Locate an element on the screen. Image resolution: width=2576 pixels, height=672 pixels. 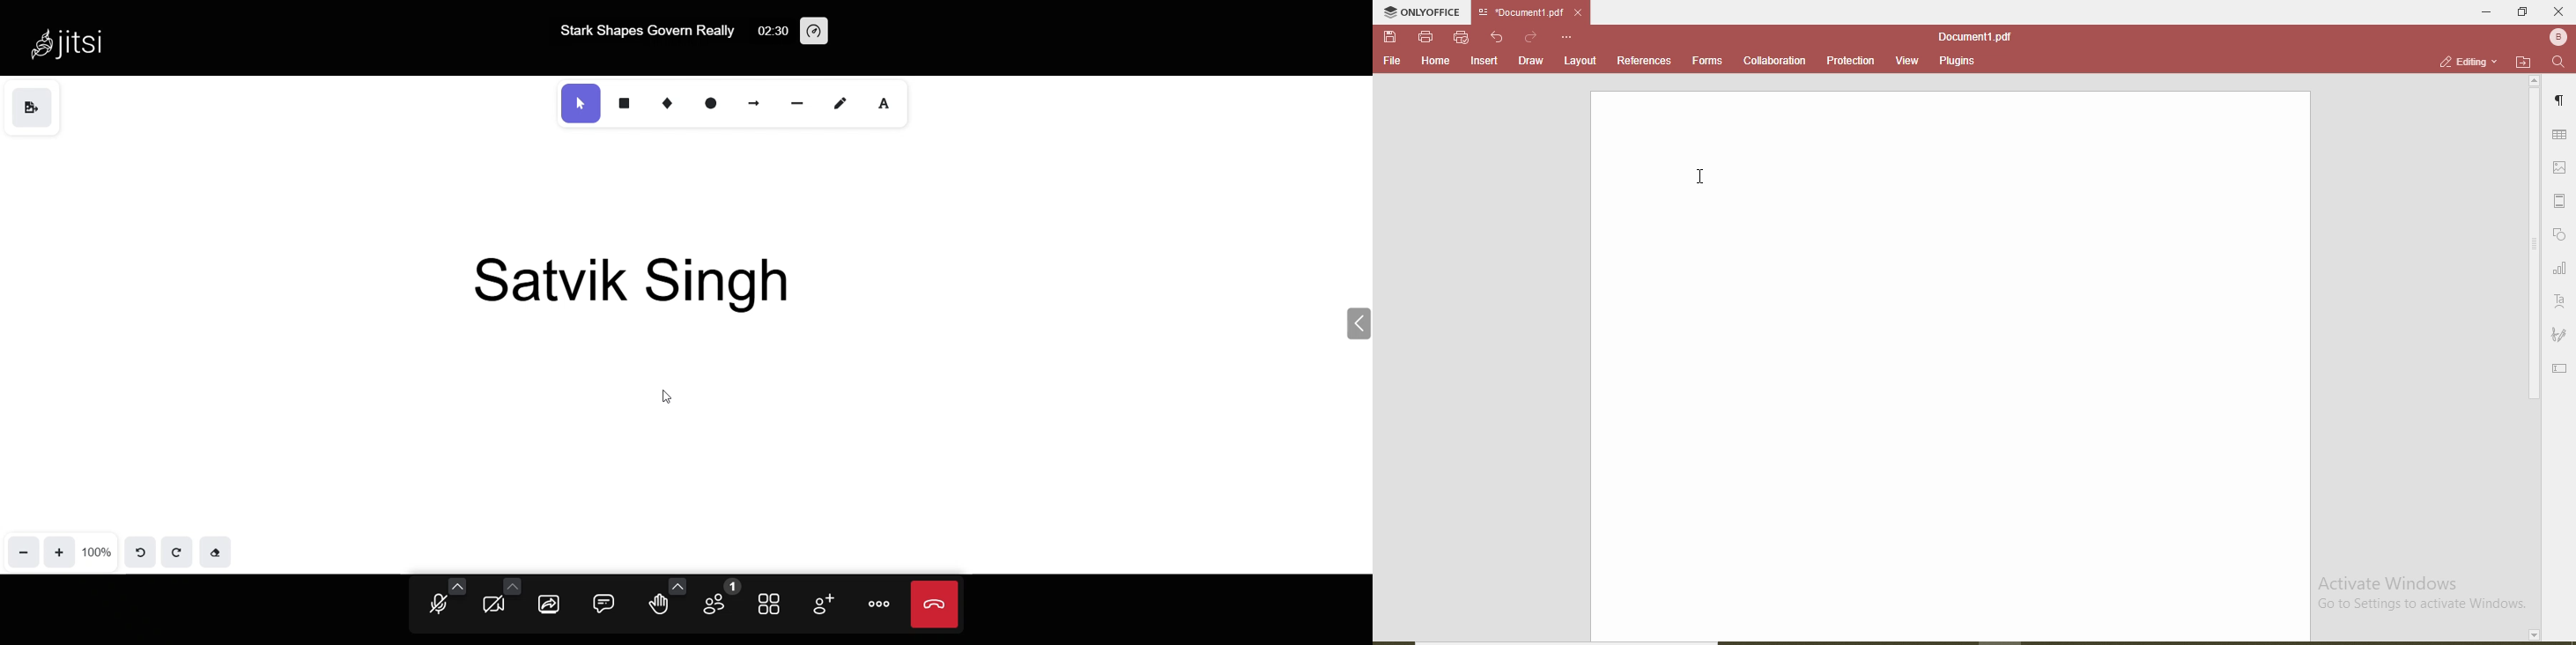
zoom out is located at coordinates (24, 551).